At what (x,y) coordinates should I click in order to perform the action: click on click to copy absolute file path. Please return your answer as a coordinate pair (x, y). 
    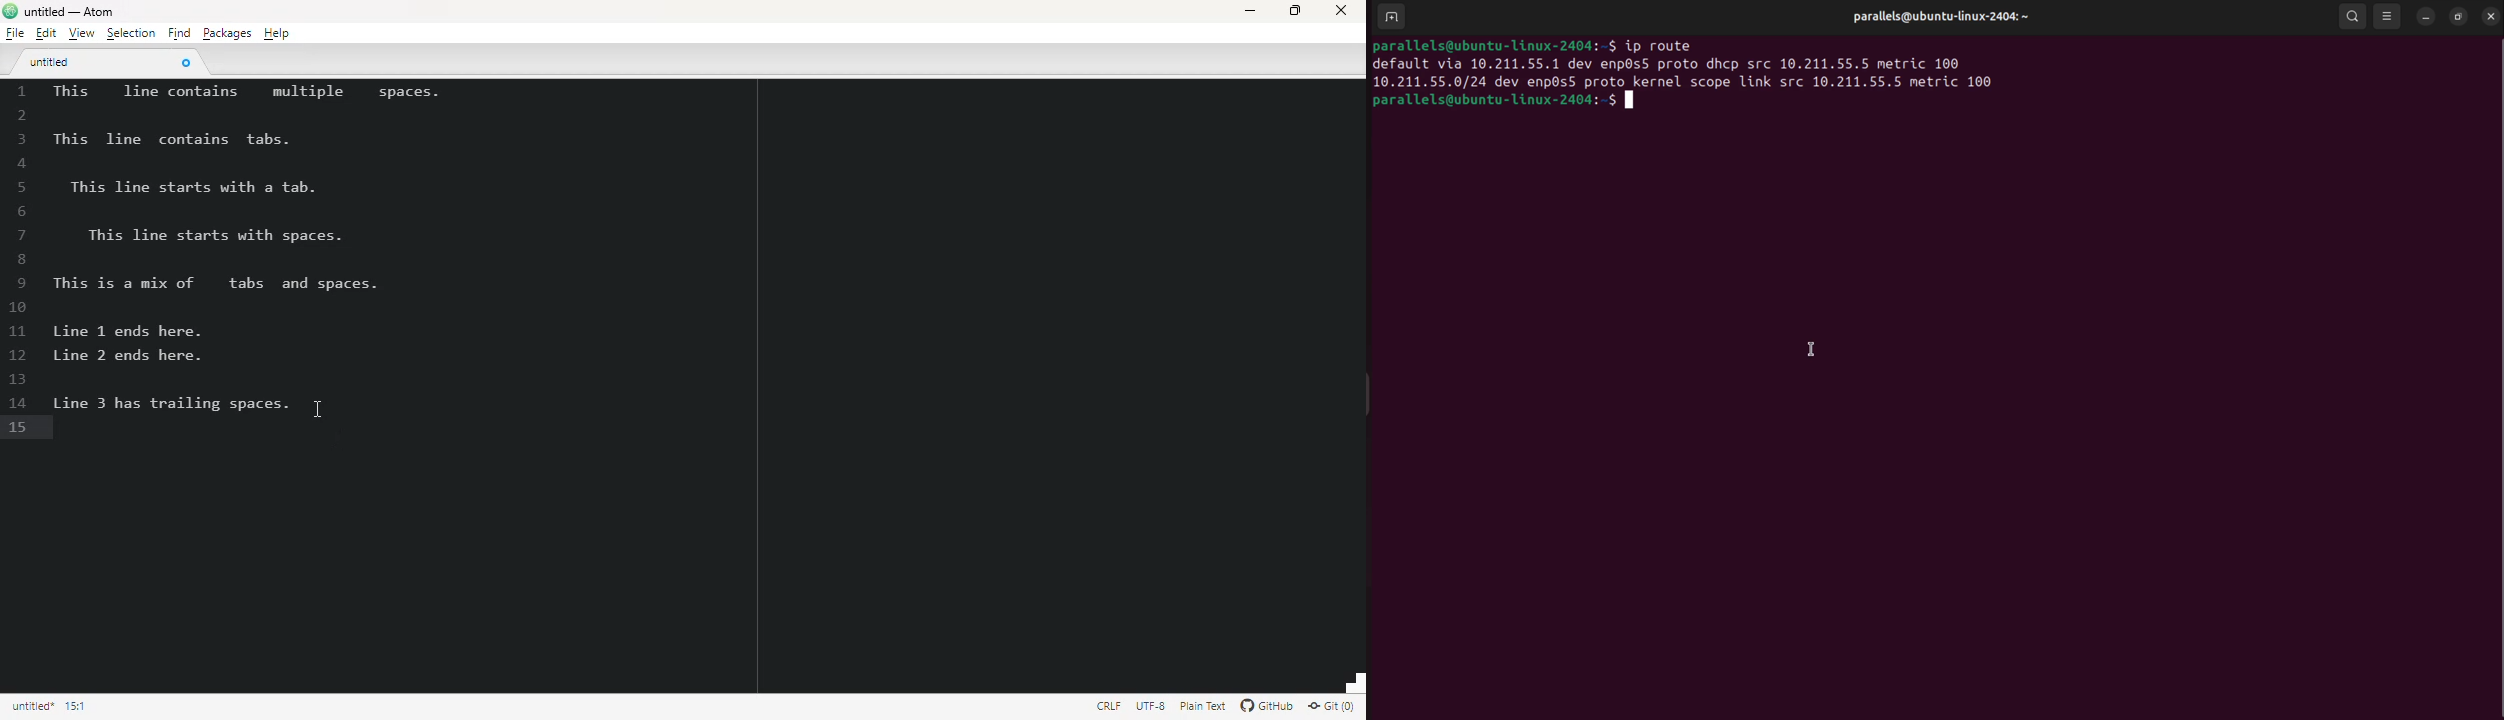
    Looking at the image, I should click on (32, 706).